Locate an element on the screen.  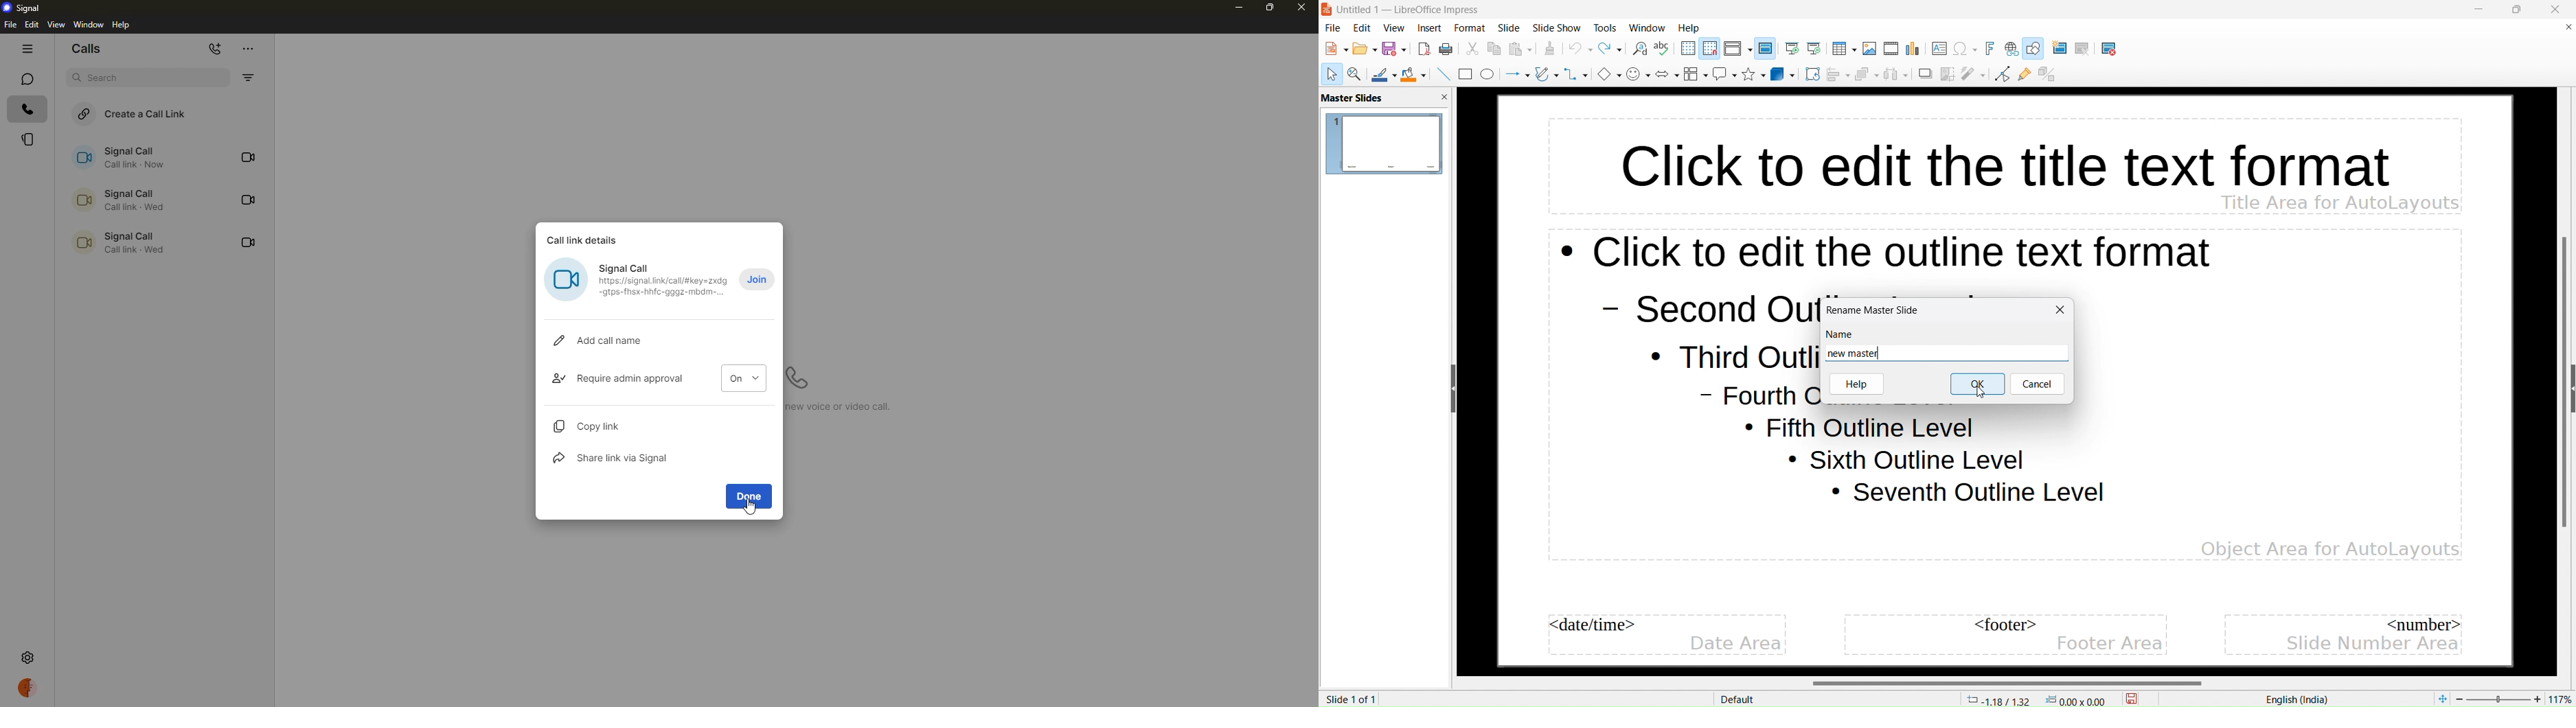
snap to grid is located at coordinates (1710, 48).